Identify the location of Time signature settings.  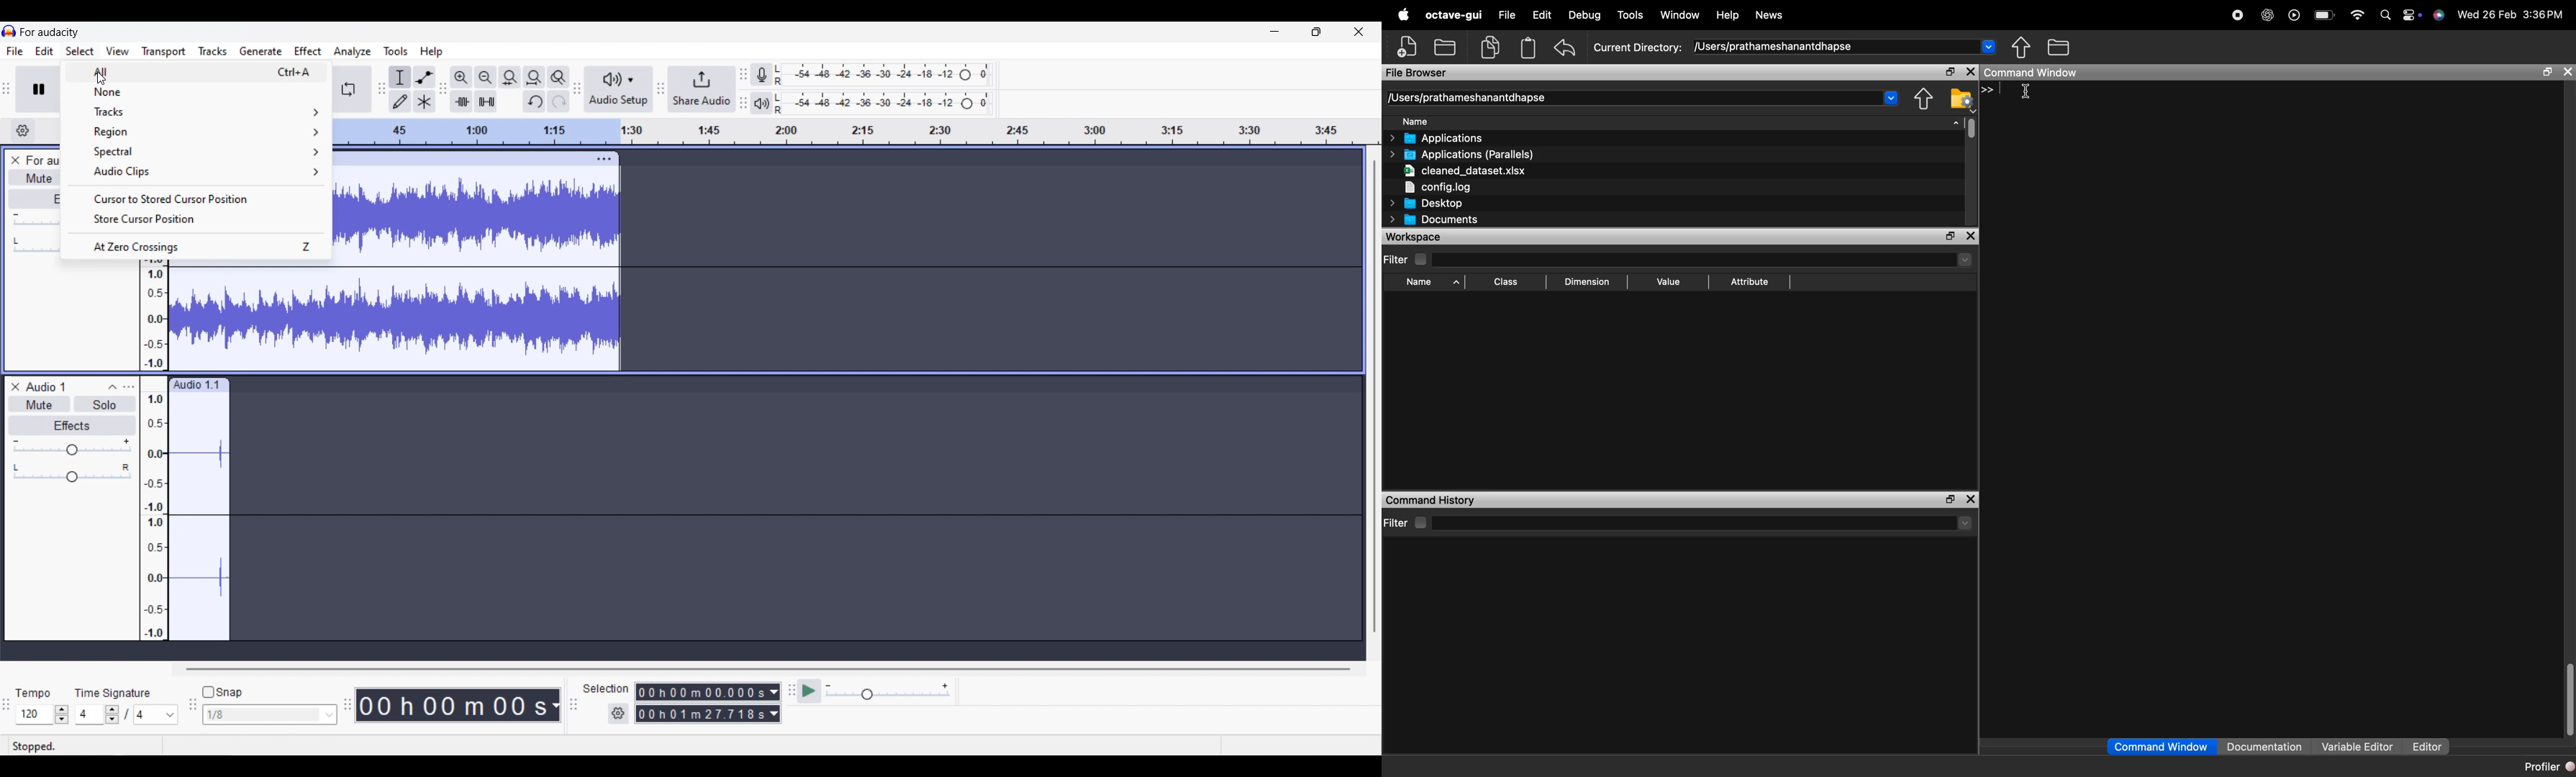
(128, 714).